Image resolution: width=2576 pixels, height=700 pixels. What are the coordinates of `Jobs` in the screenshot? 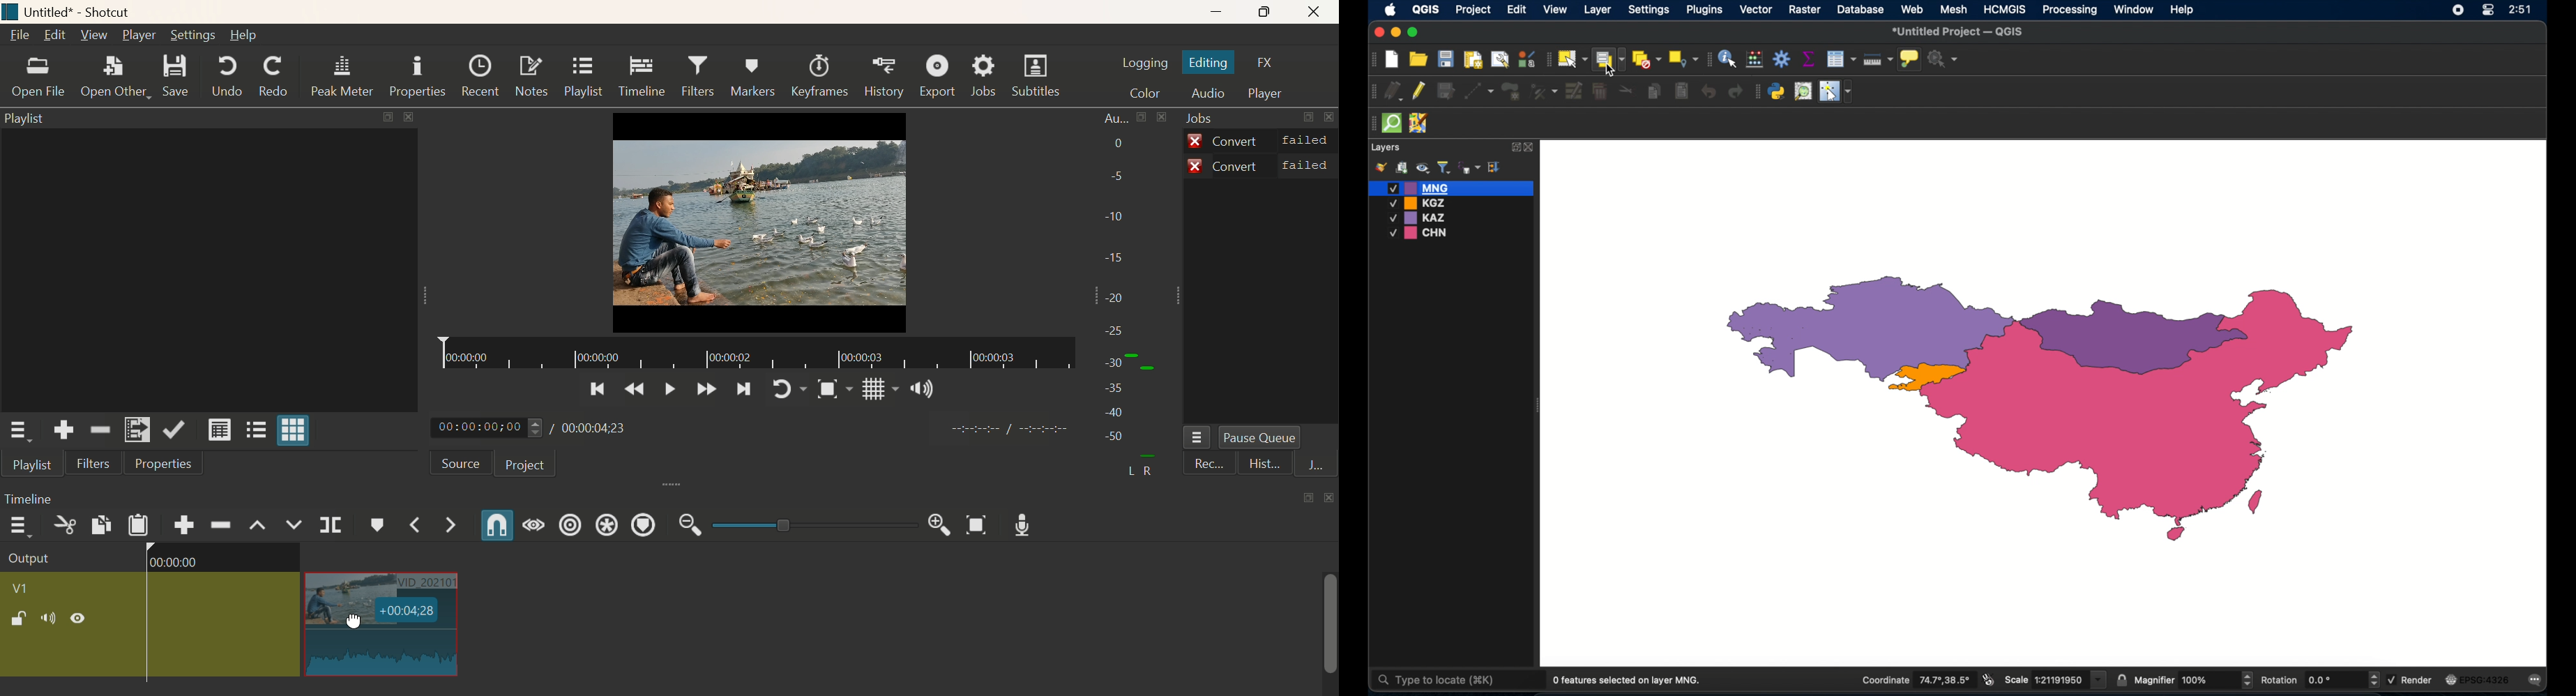 It's located at (1205, 119).